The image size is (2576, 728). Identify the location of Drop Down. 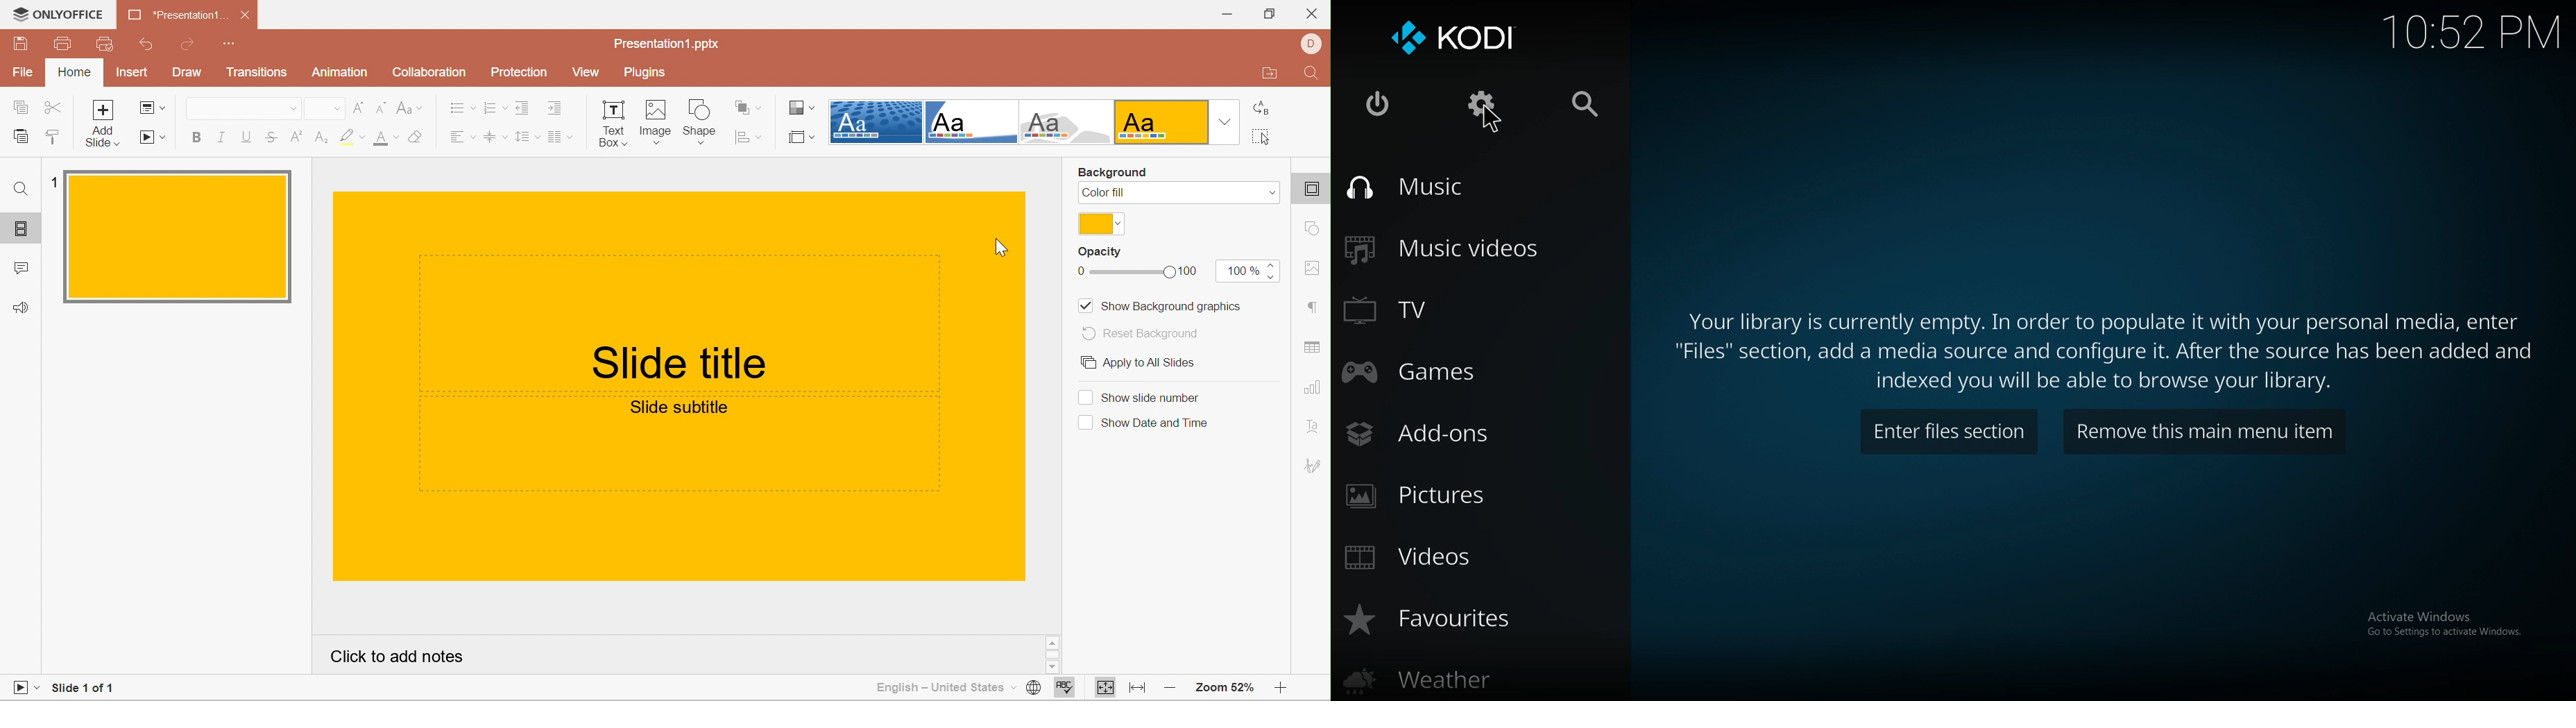
(335, 109).